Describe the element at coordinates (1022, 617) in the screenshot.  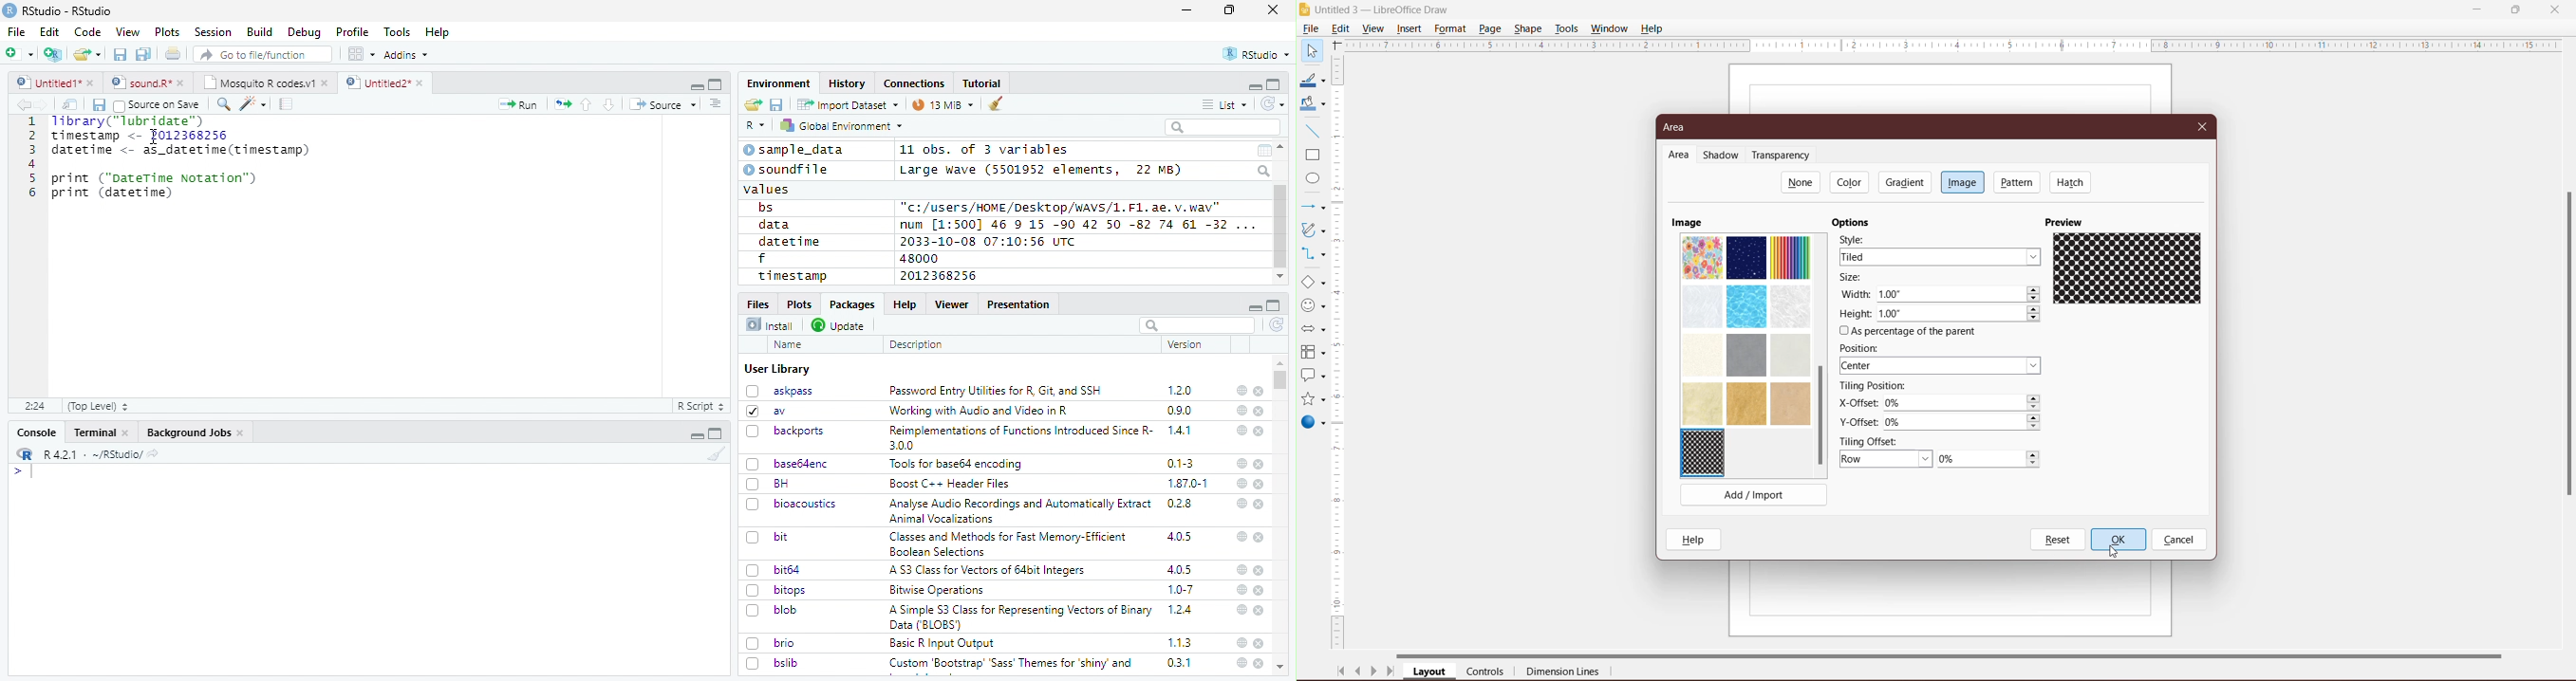
I see `A Simple S3 Class for Representing Vectors of Binary
Data (BLOBS)` at that location.